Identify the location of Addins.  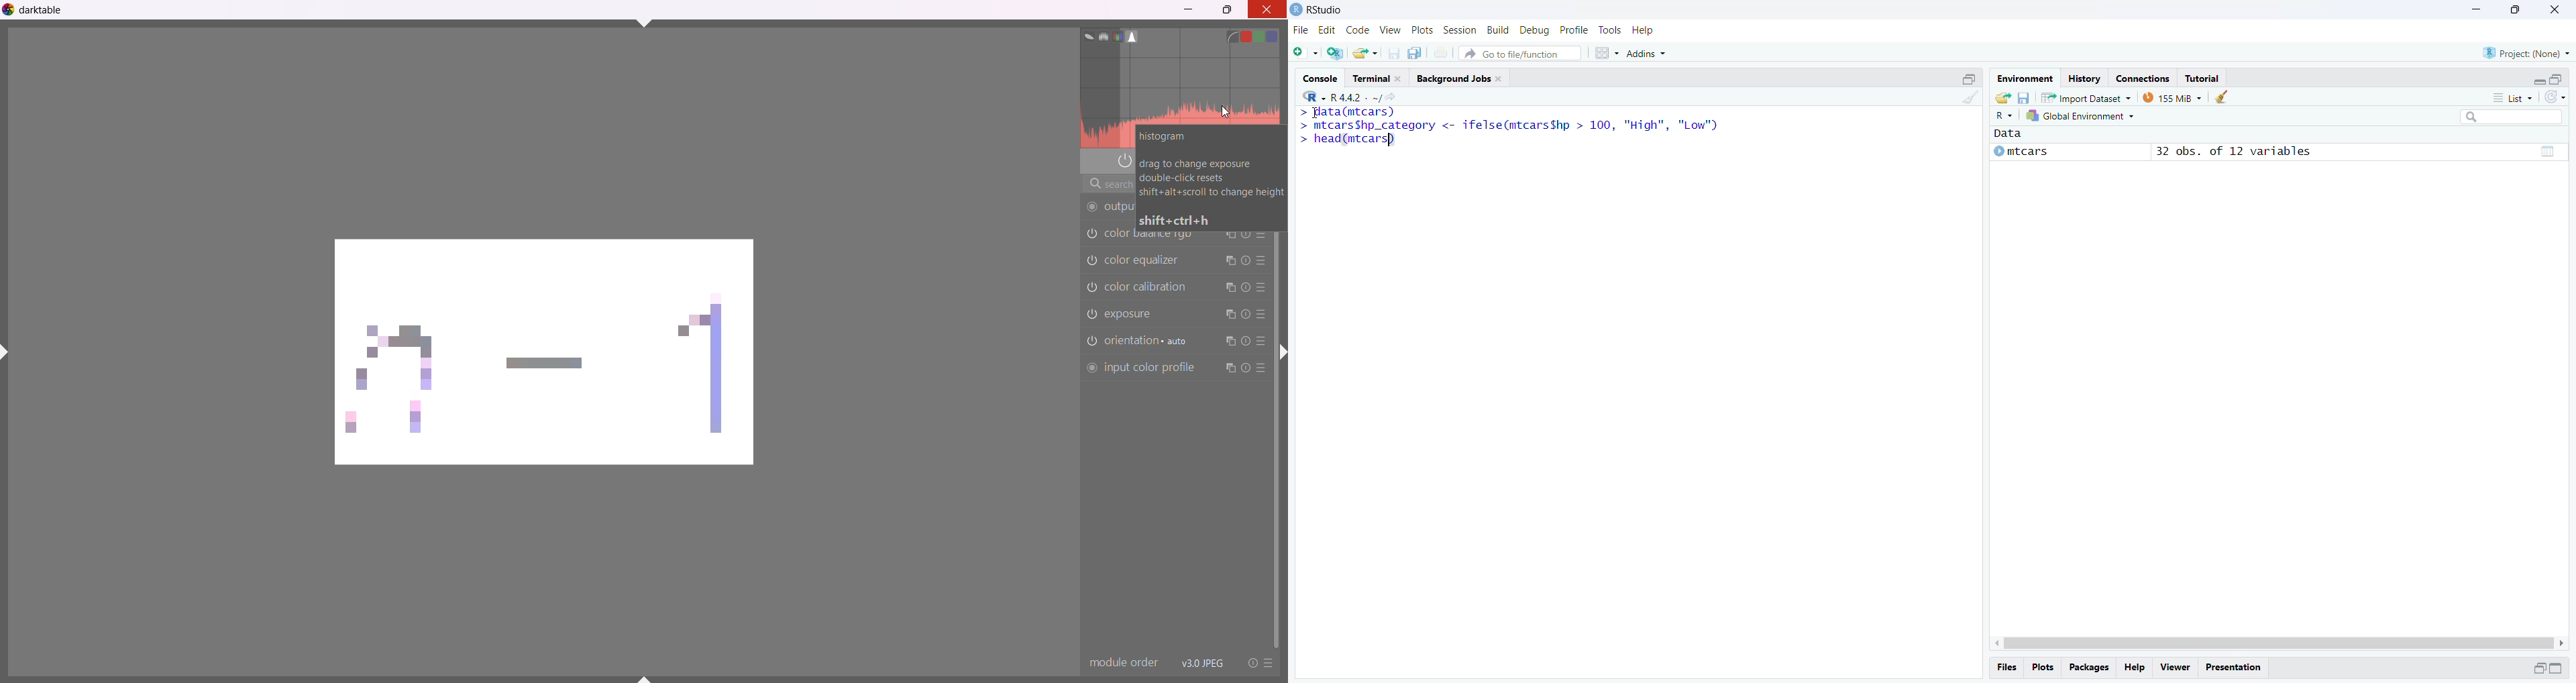
(1650, 50).